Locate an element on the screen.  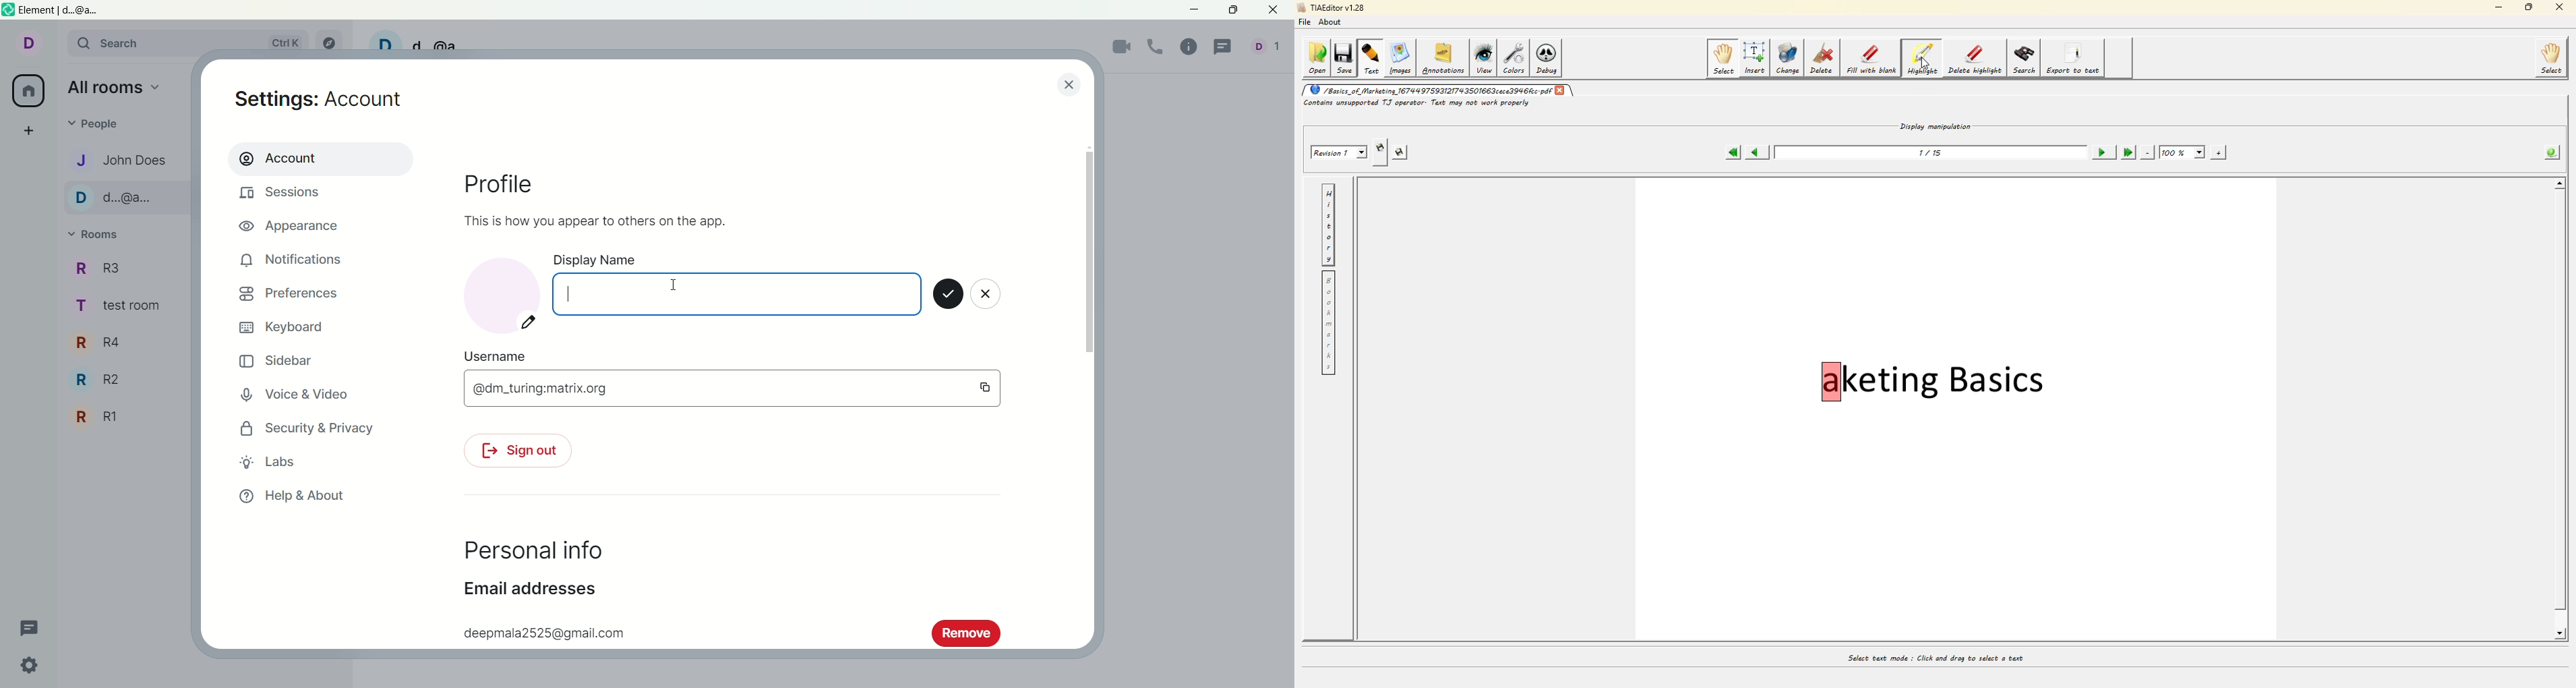
minimize is located at coordinates (1195, 11).